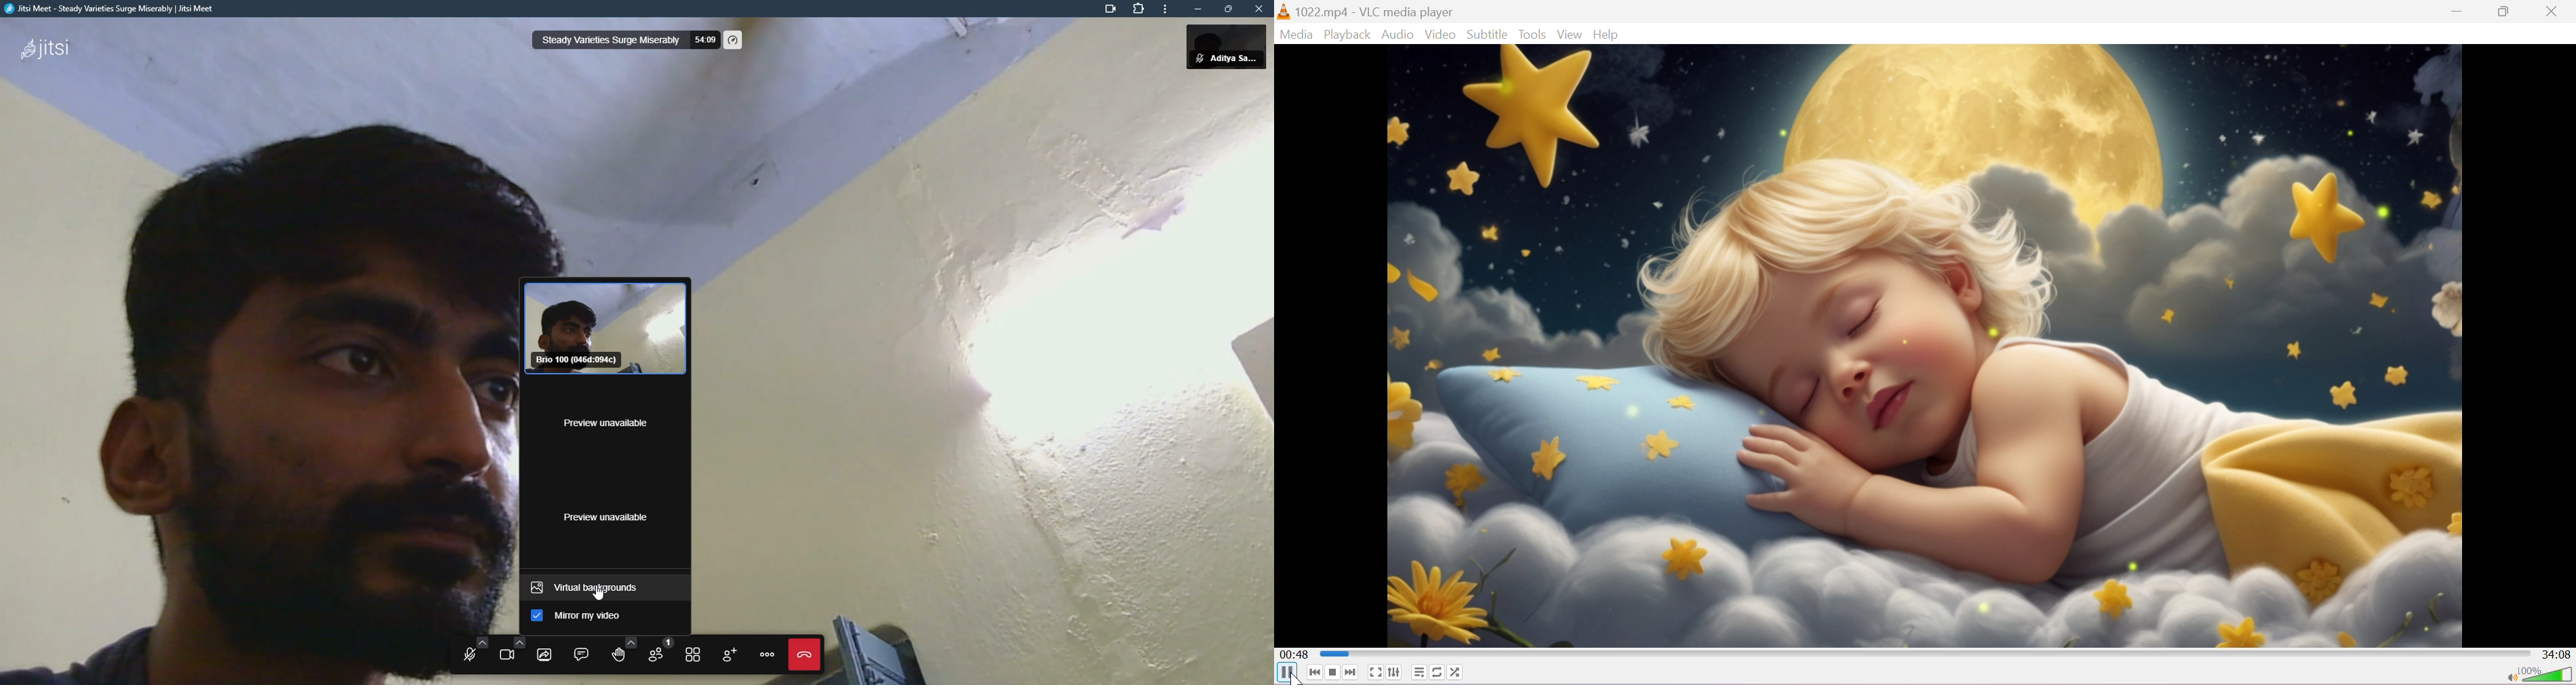  Describe the element at coordinates (767, 654) in the screenshot. I see `more actions` at that location.